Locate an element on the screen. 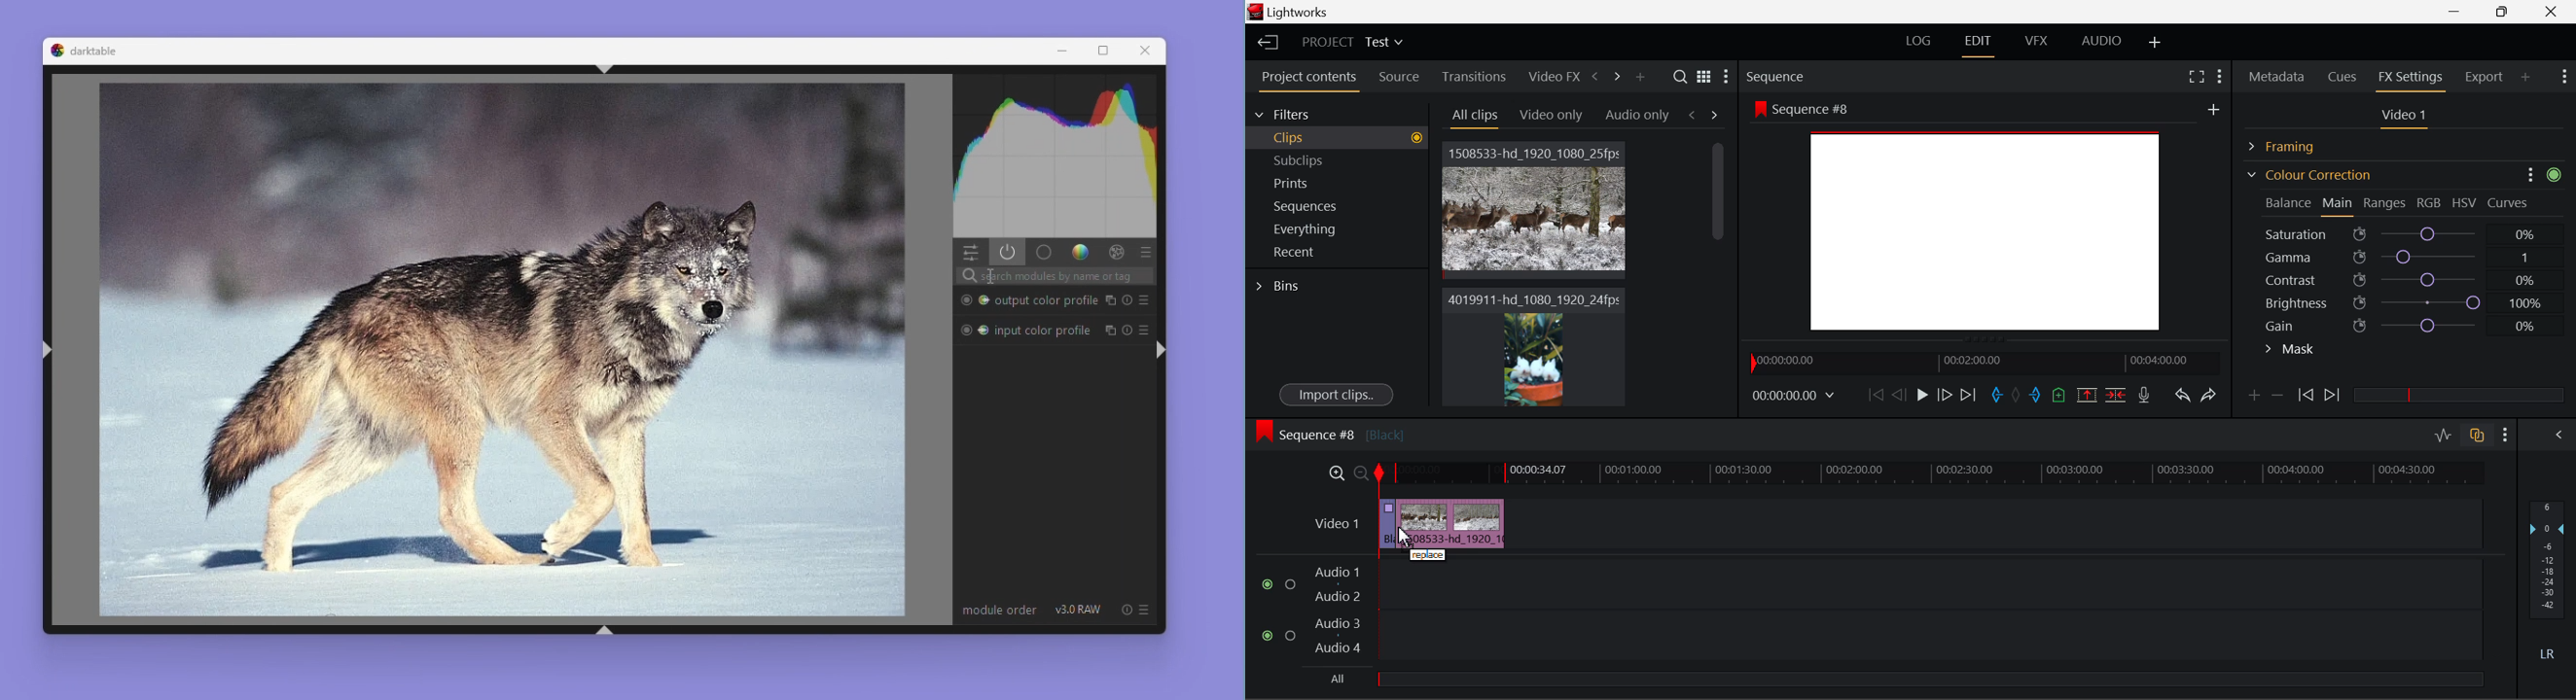  Instance is located at coordinates (1109, 300).